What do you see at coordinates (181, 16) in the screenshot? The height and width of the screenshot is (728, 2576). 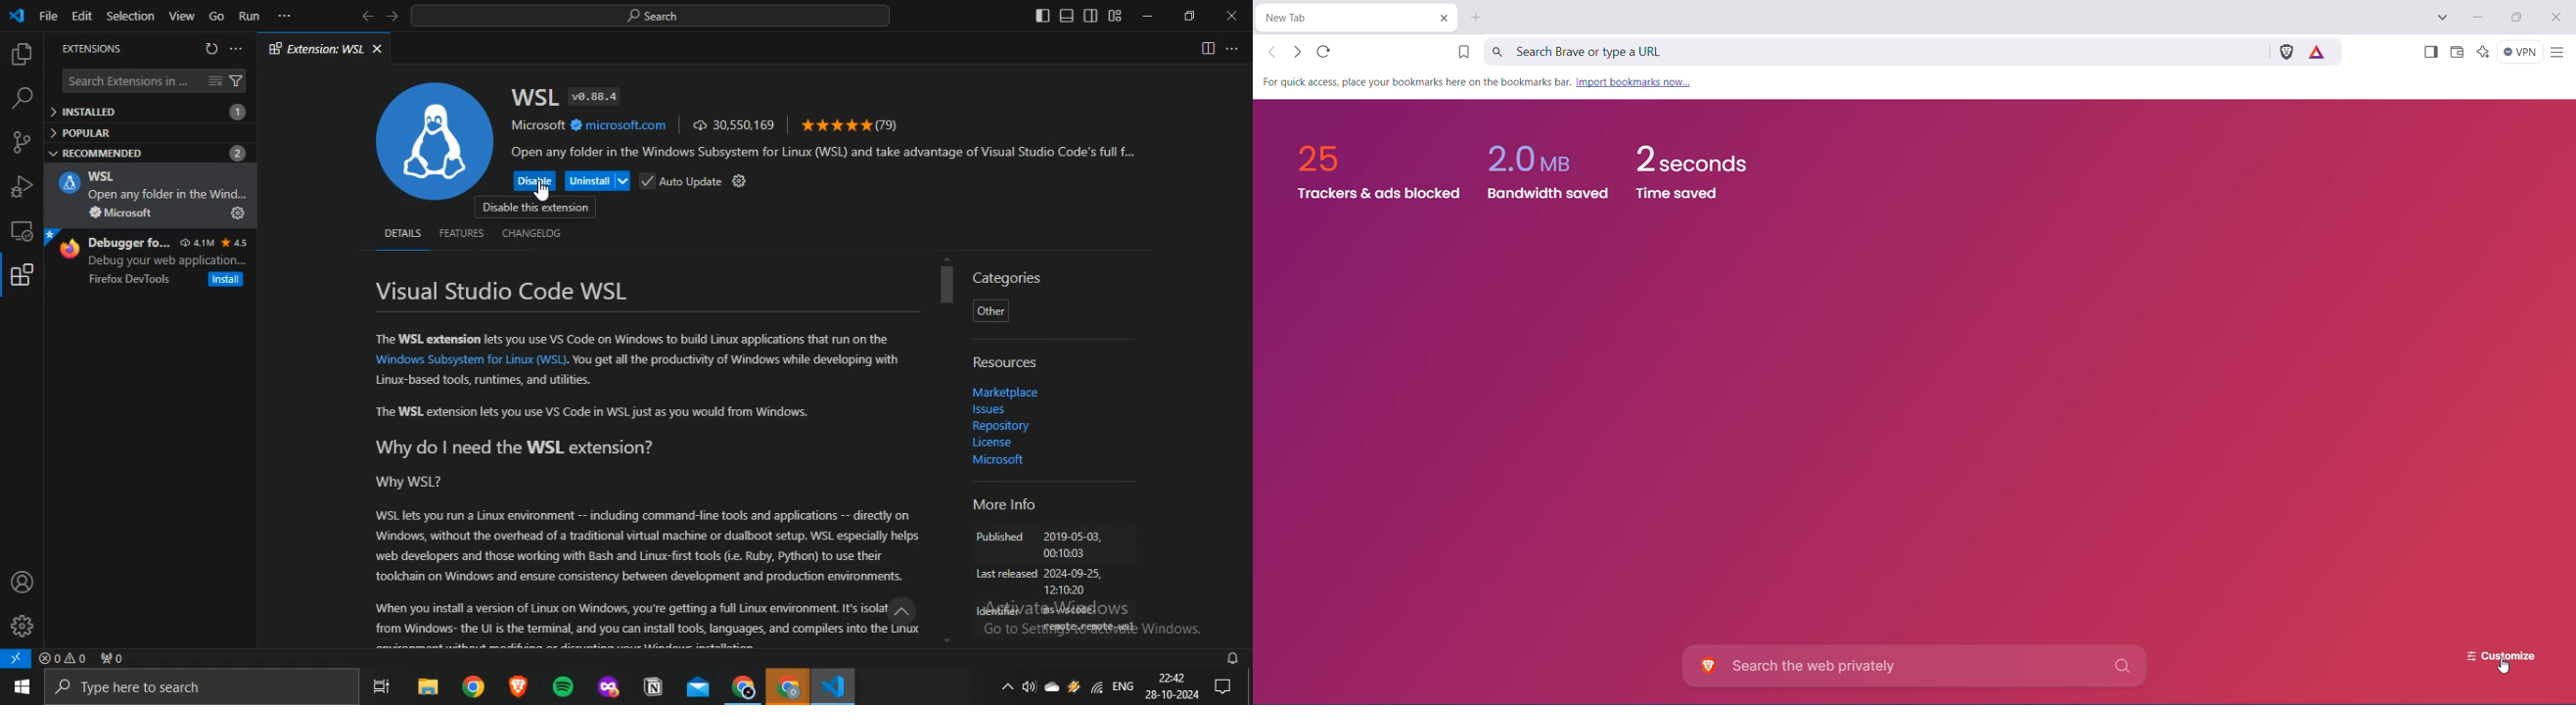 I see `View` at bounding box center [181, 16].